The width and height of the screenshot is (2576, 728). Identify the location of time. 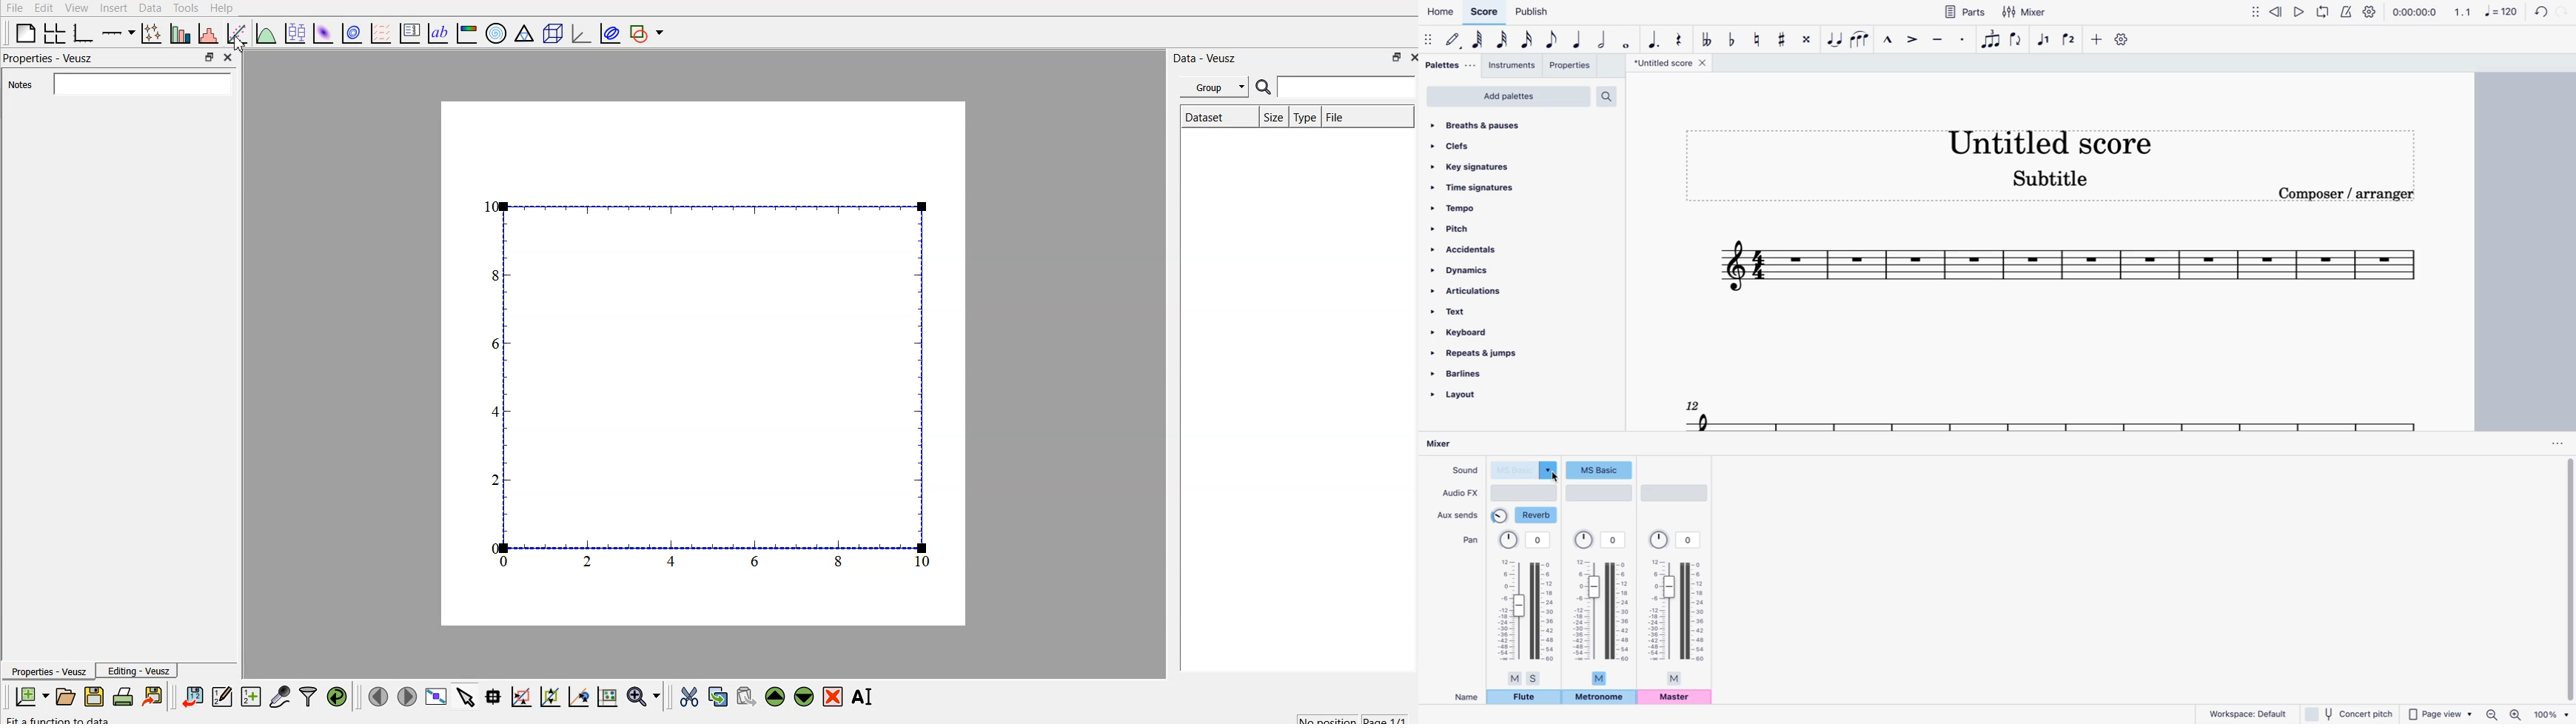
(2415, 11).